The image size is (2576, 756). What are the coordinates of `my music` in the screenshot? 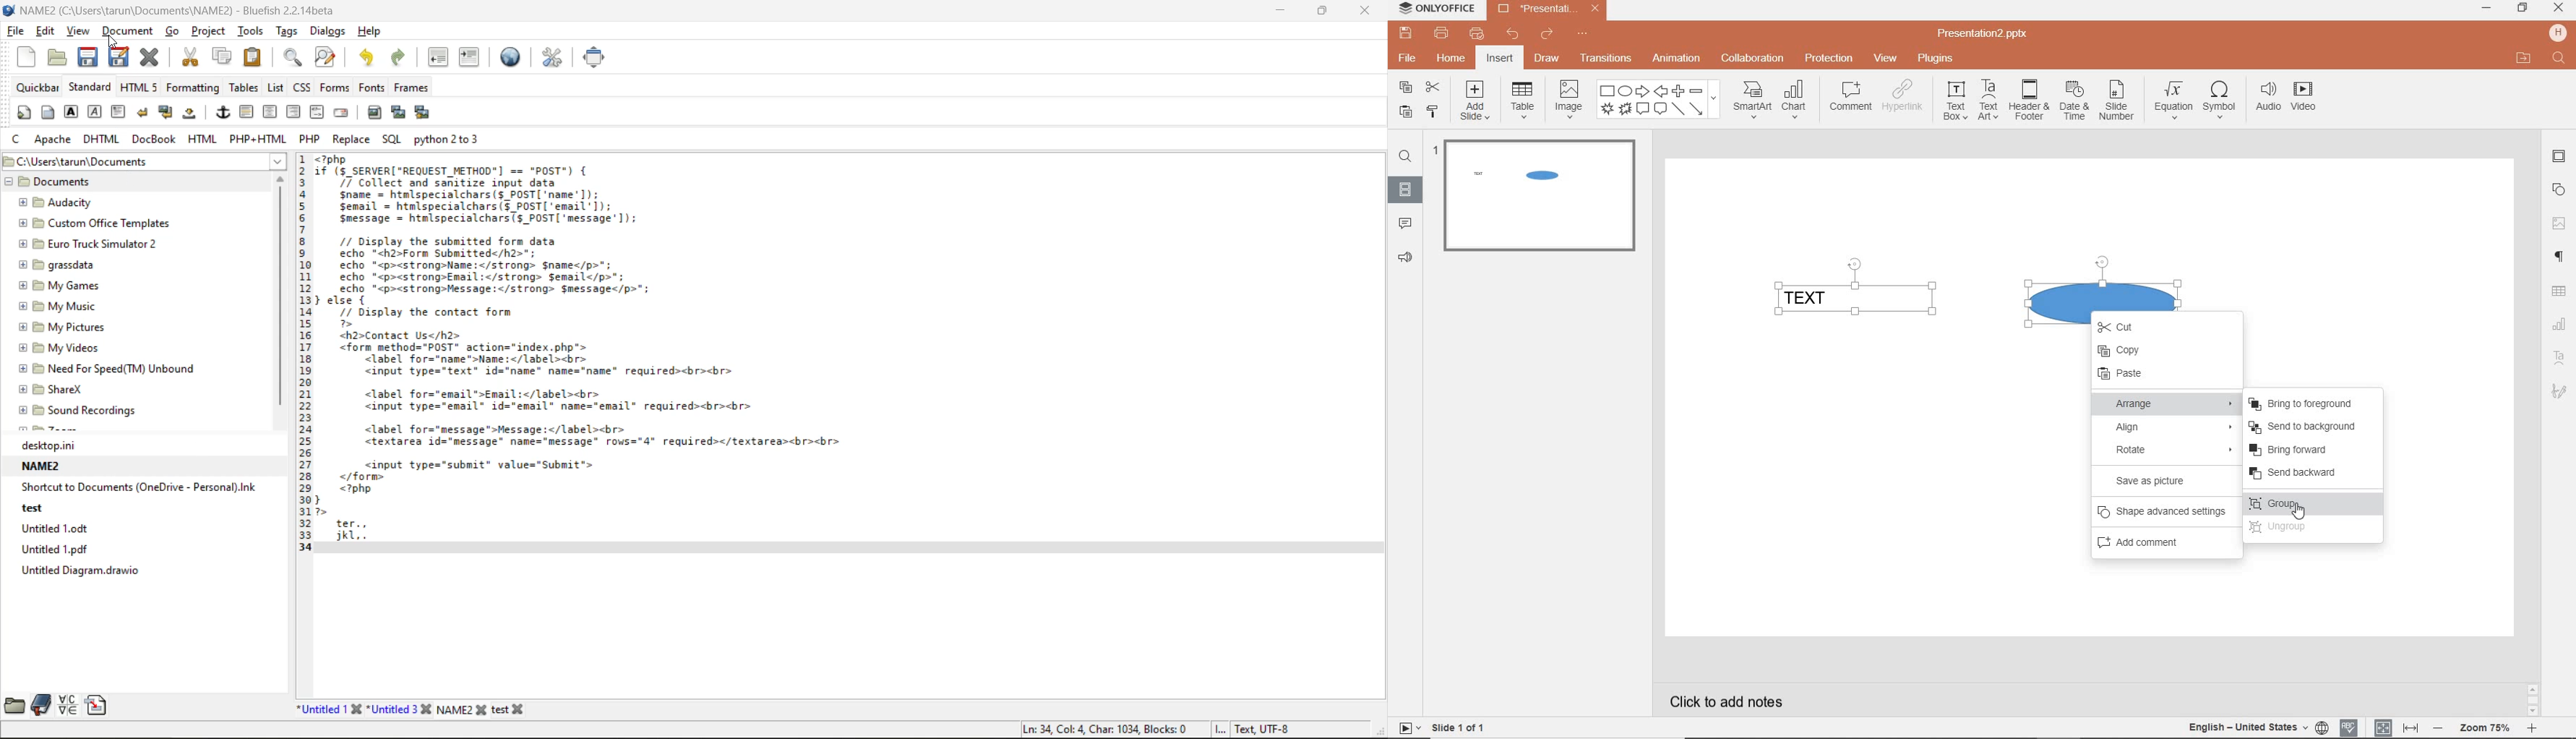 It's located at (73, 307).